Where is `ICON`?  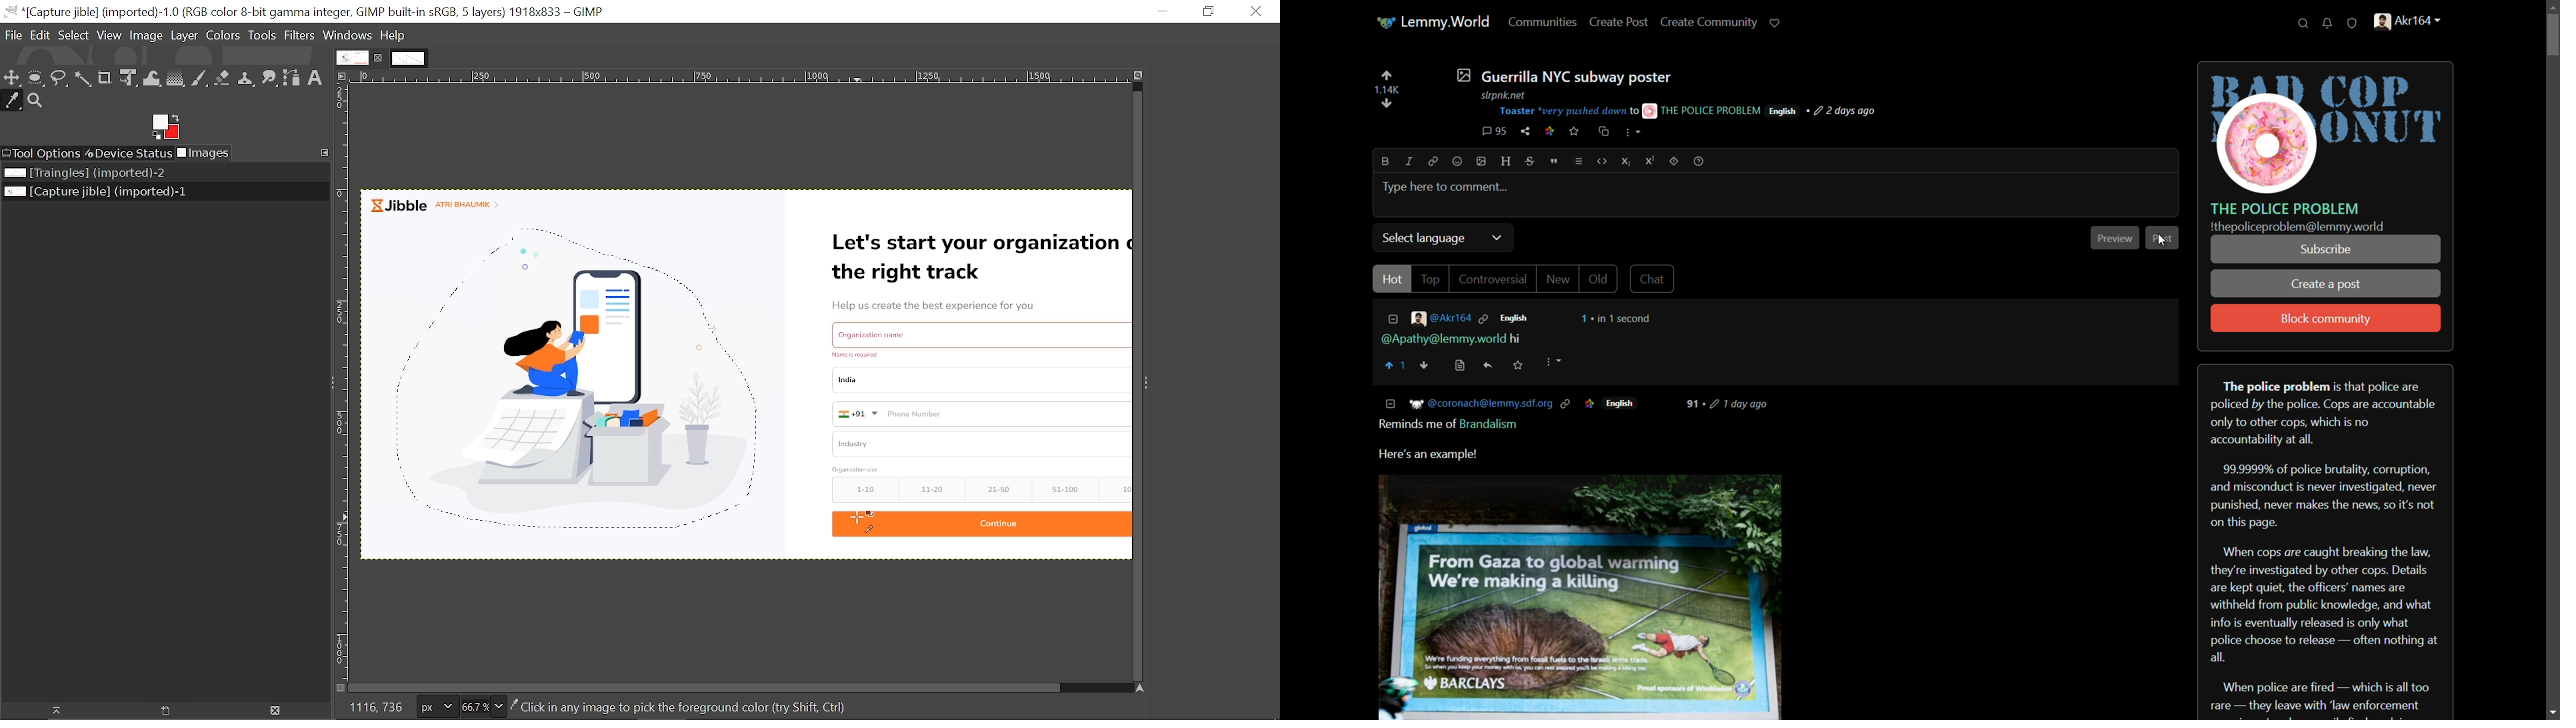 ICON is located at coordinates (1589, 402).